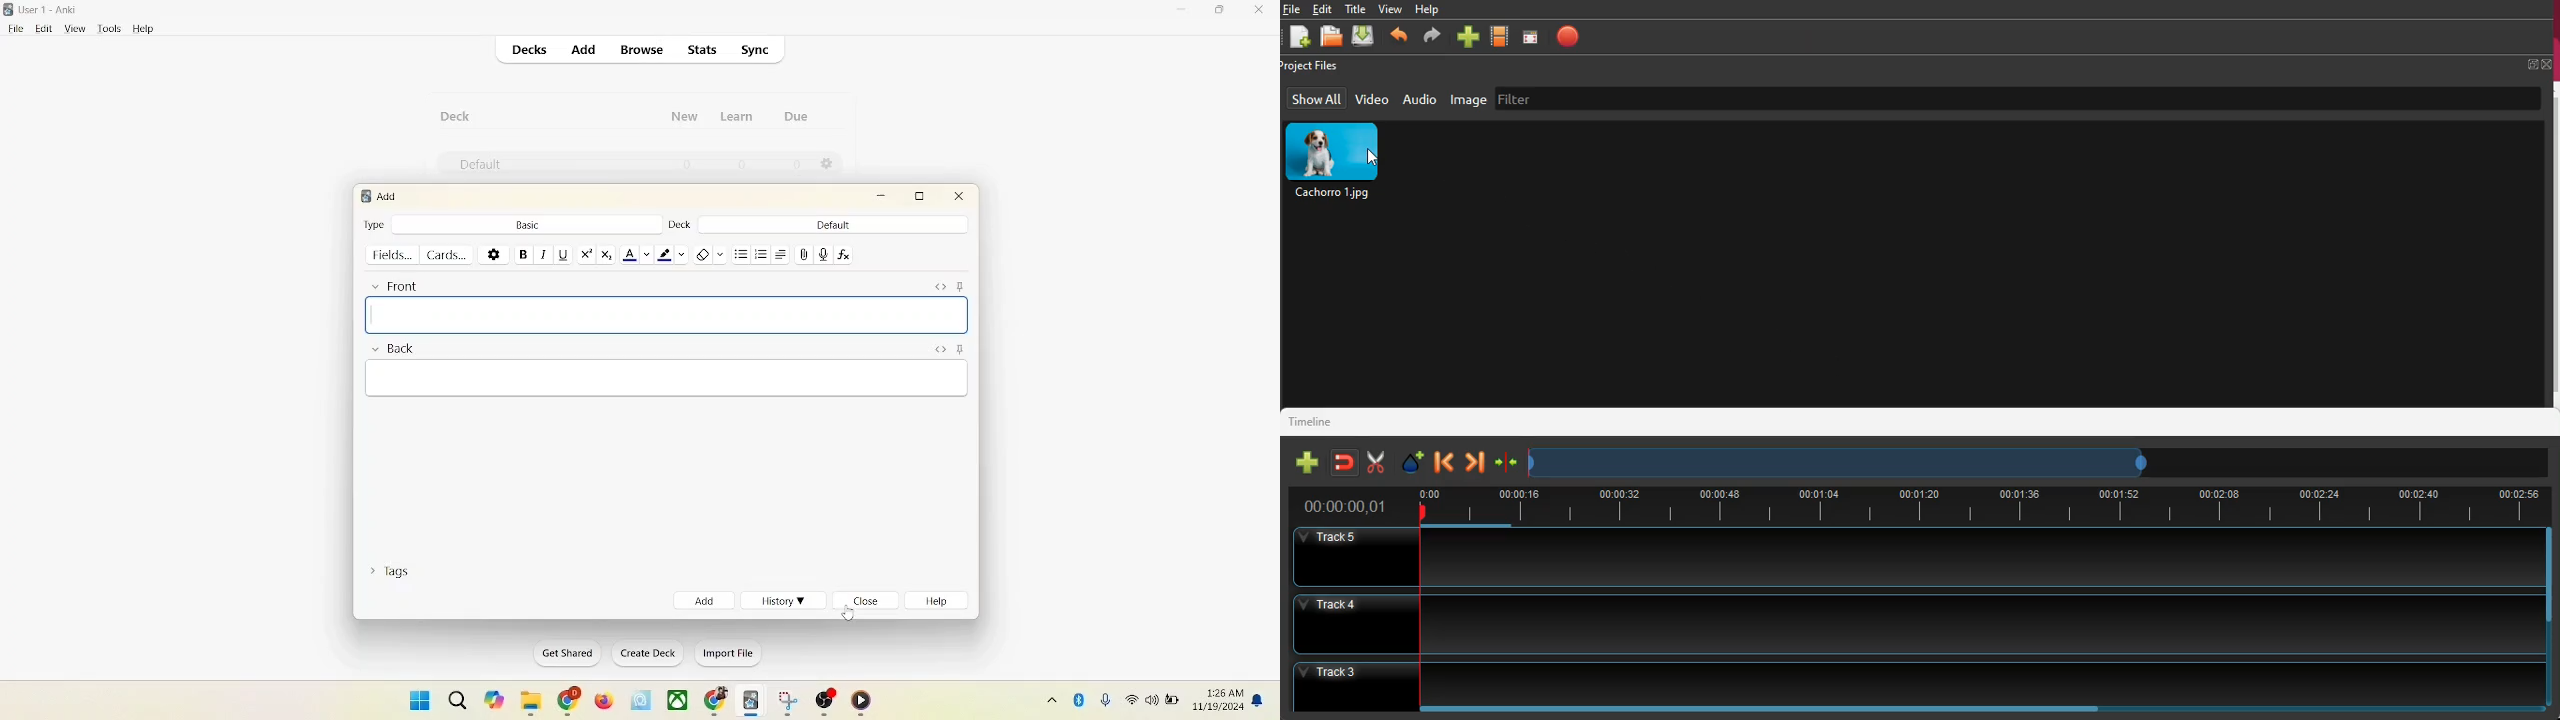 Image resolution: width=2576 pixels, height=728 pixels. I want to click on subscript, so click(607, 255).